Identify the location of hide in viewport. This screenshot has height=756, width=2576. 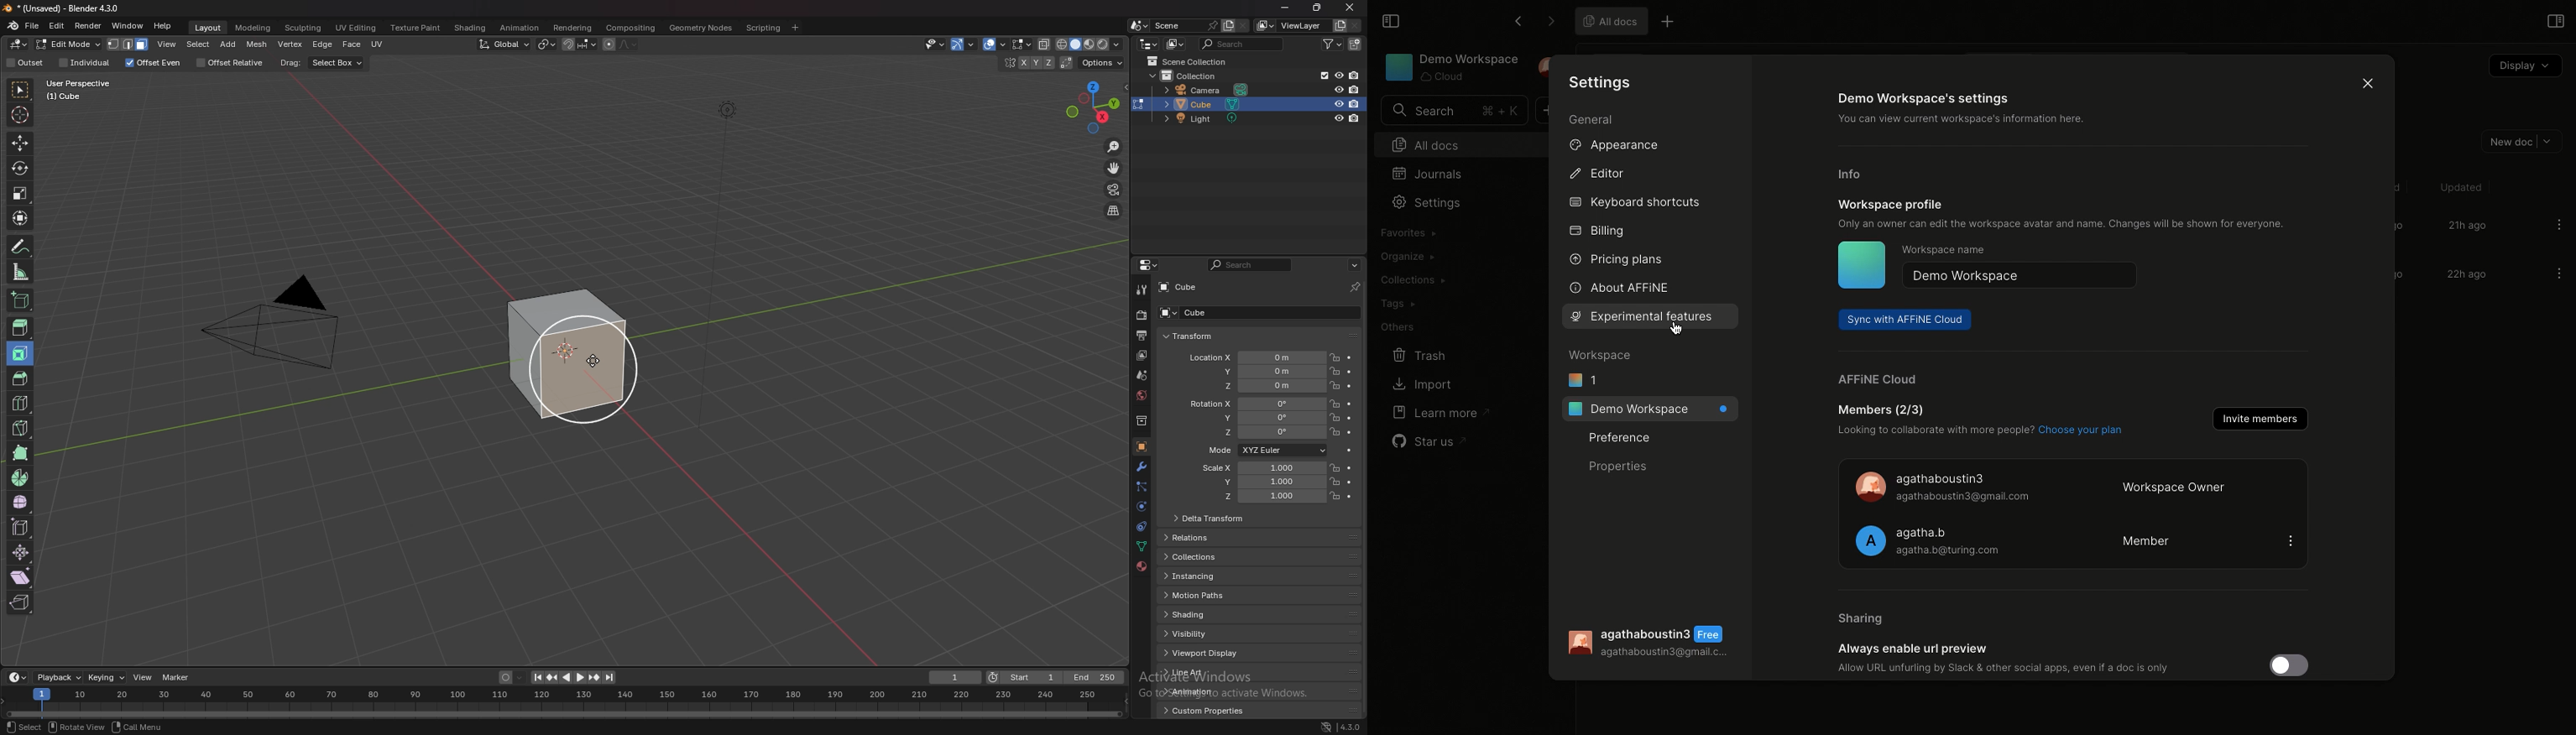
(1337, 103).